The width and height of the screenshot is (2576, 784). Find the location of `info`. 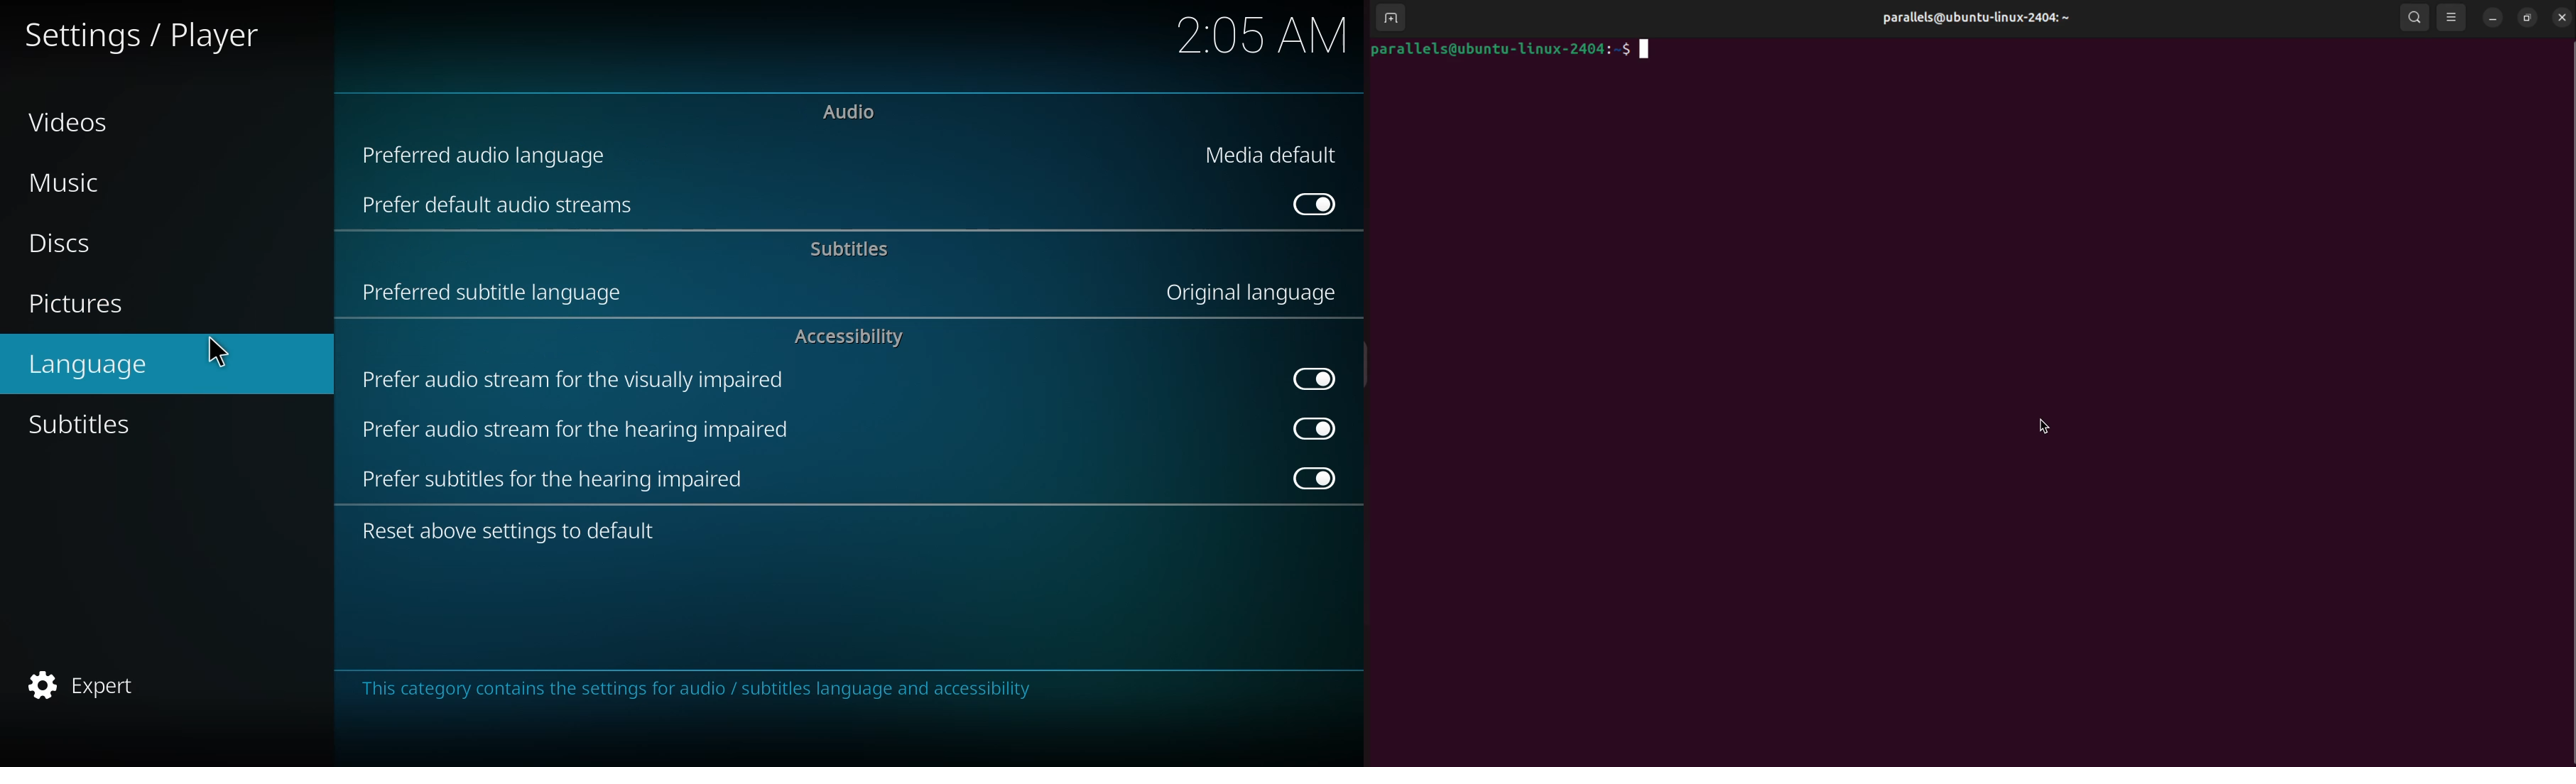

info is located at coordinates (704, 690).